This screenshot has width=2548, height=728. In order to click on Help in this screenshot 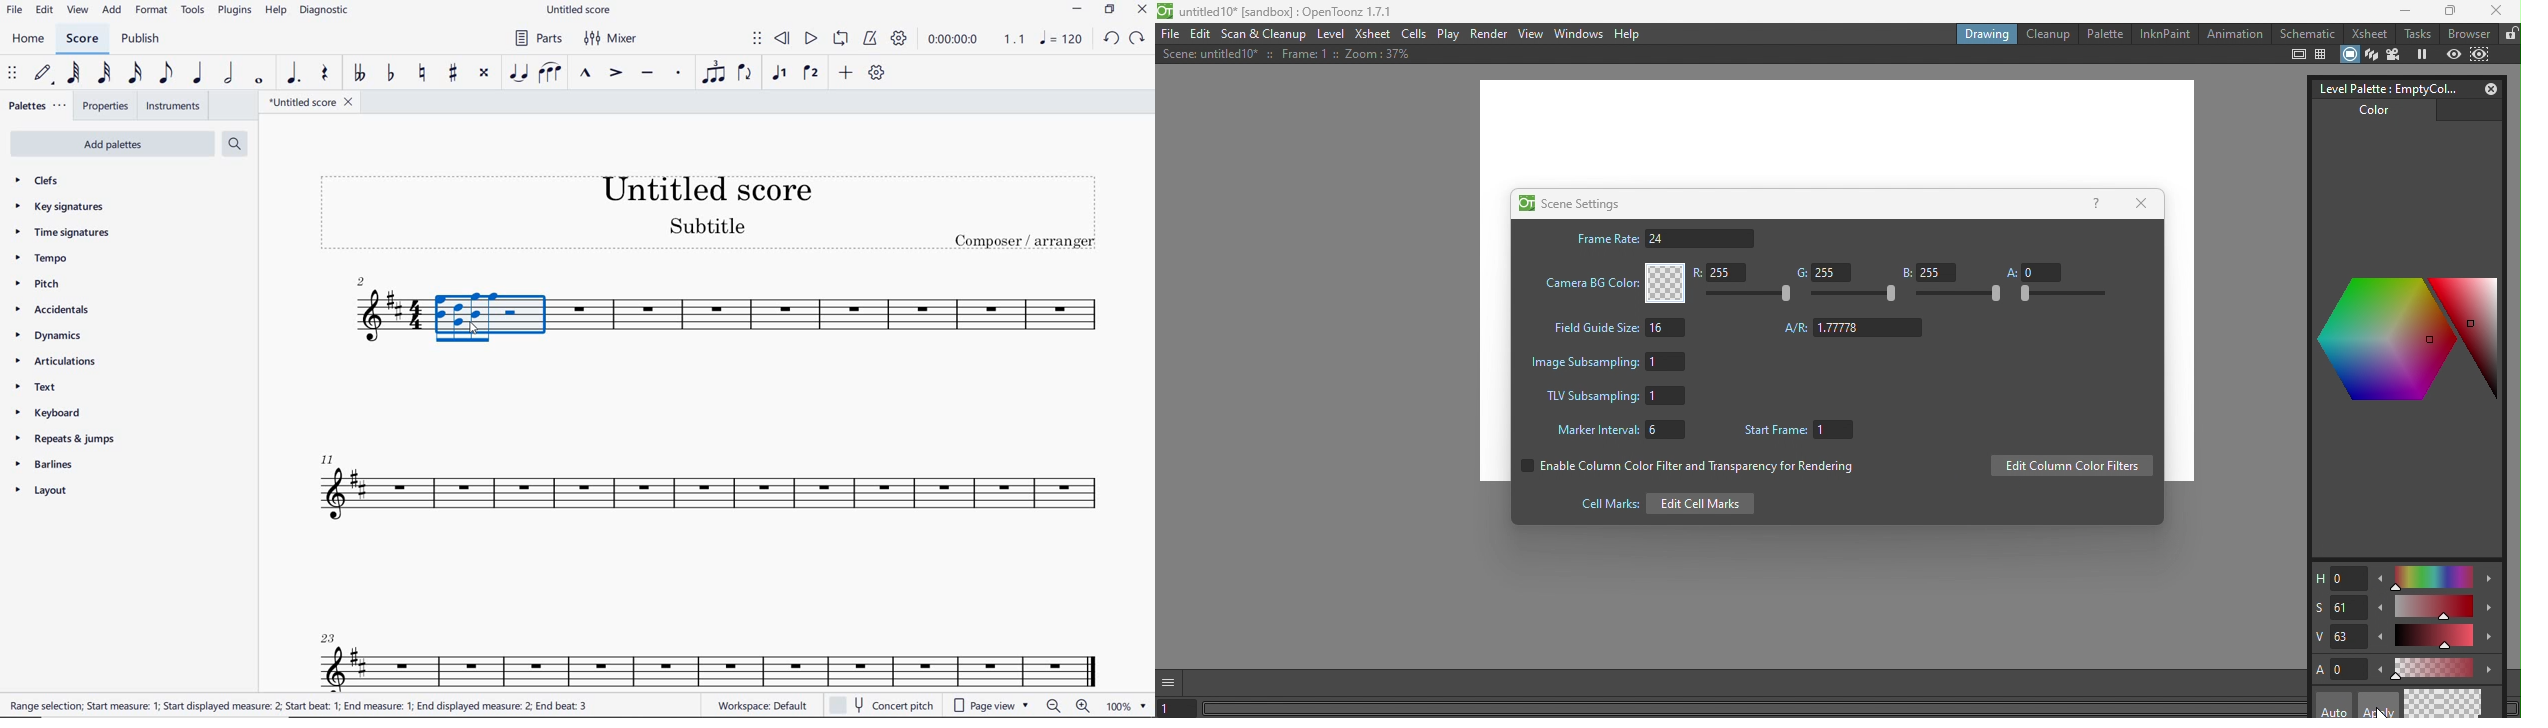, I will do `click(1630, 34)`.